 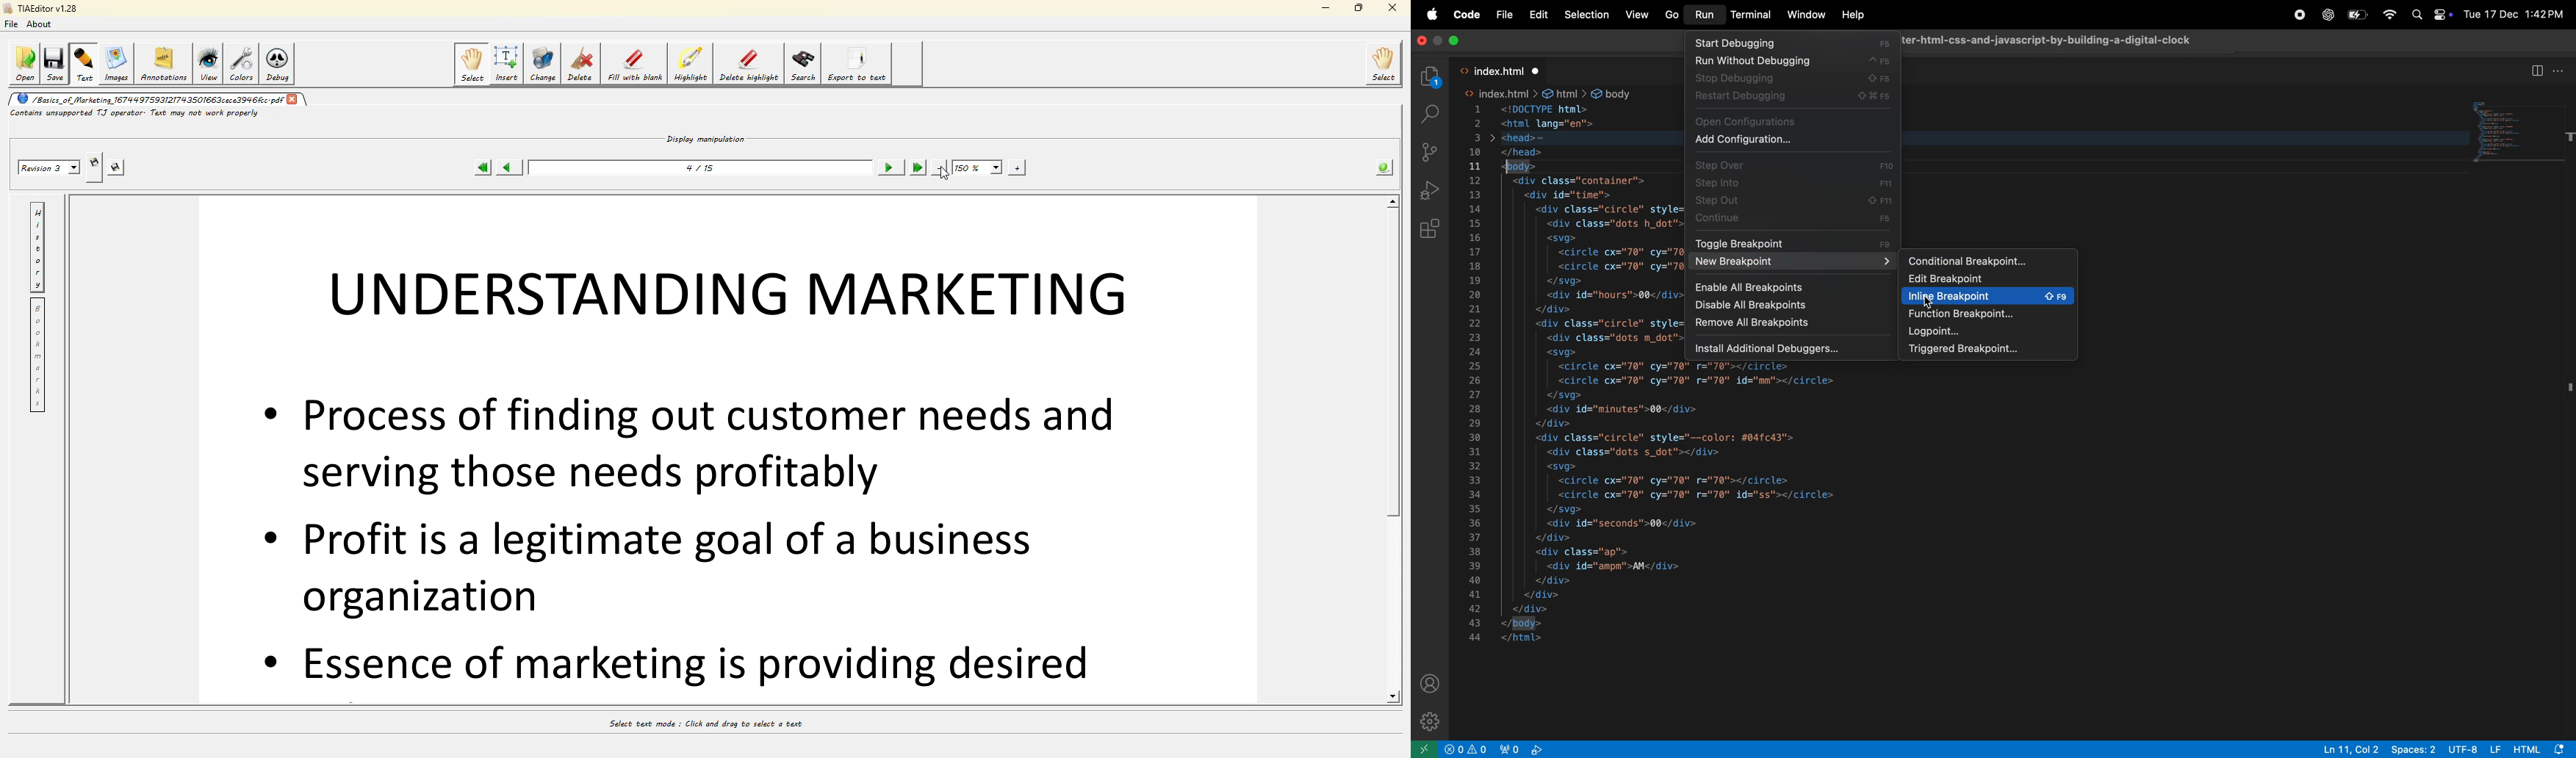 What do you see at coordinates (2537, 70) in the screenshot?
I see `split terminal` at bounding box center [2537, 70].